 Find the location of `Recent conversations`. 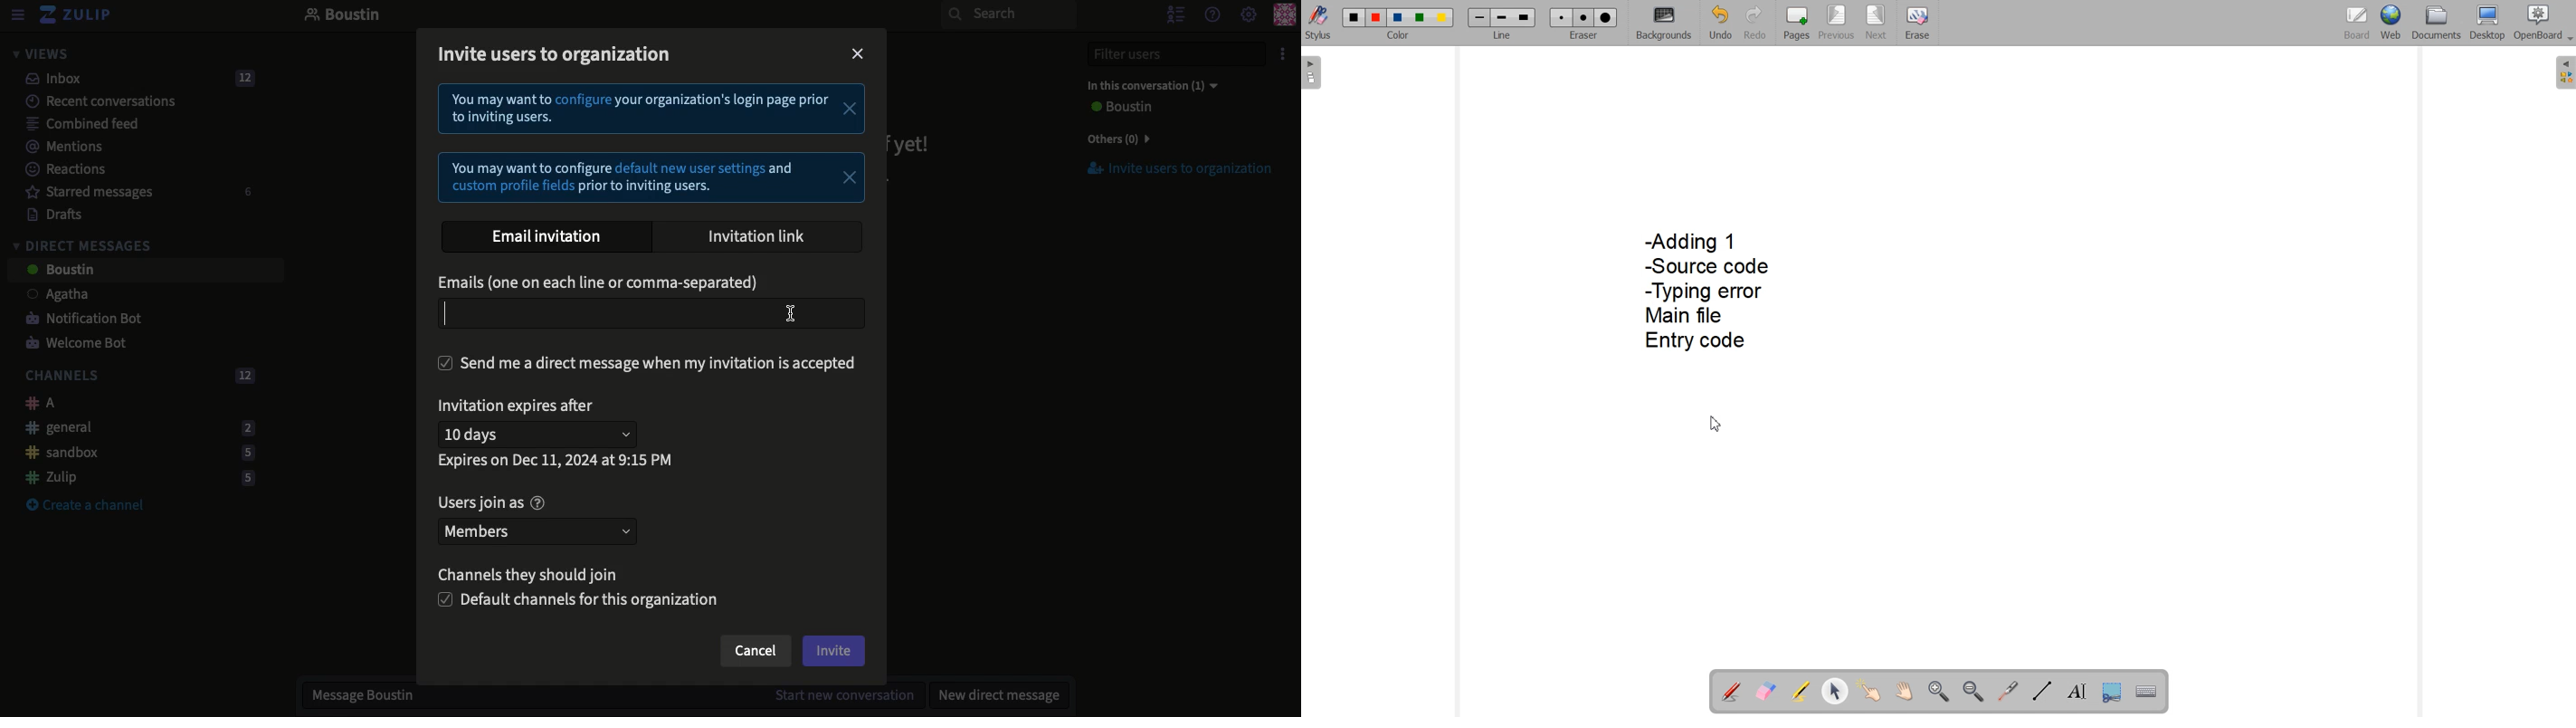

Recent conversations is located at coordinates (90, 100).